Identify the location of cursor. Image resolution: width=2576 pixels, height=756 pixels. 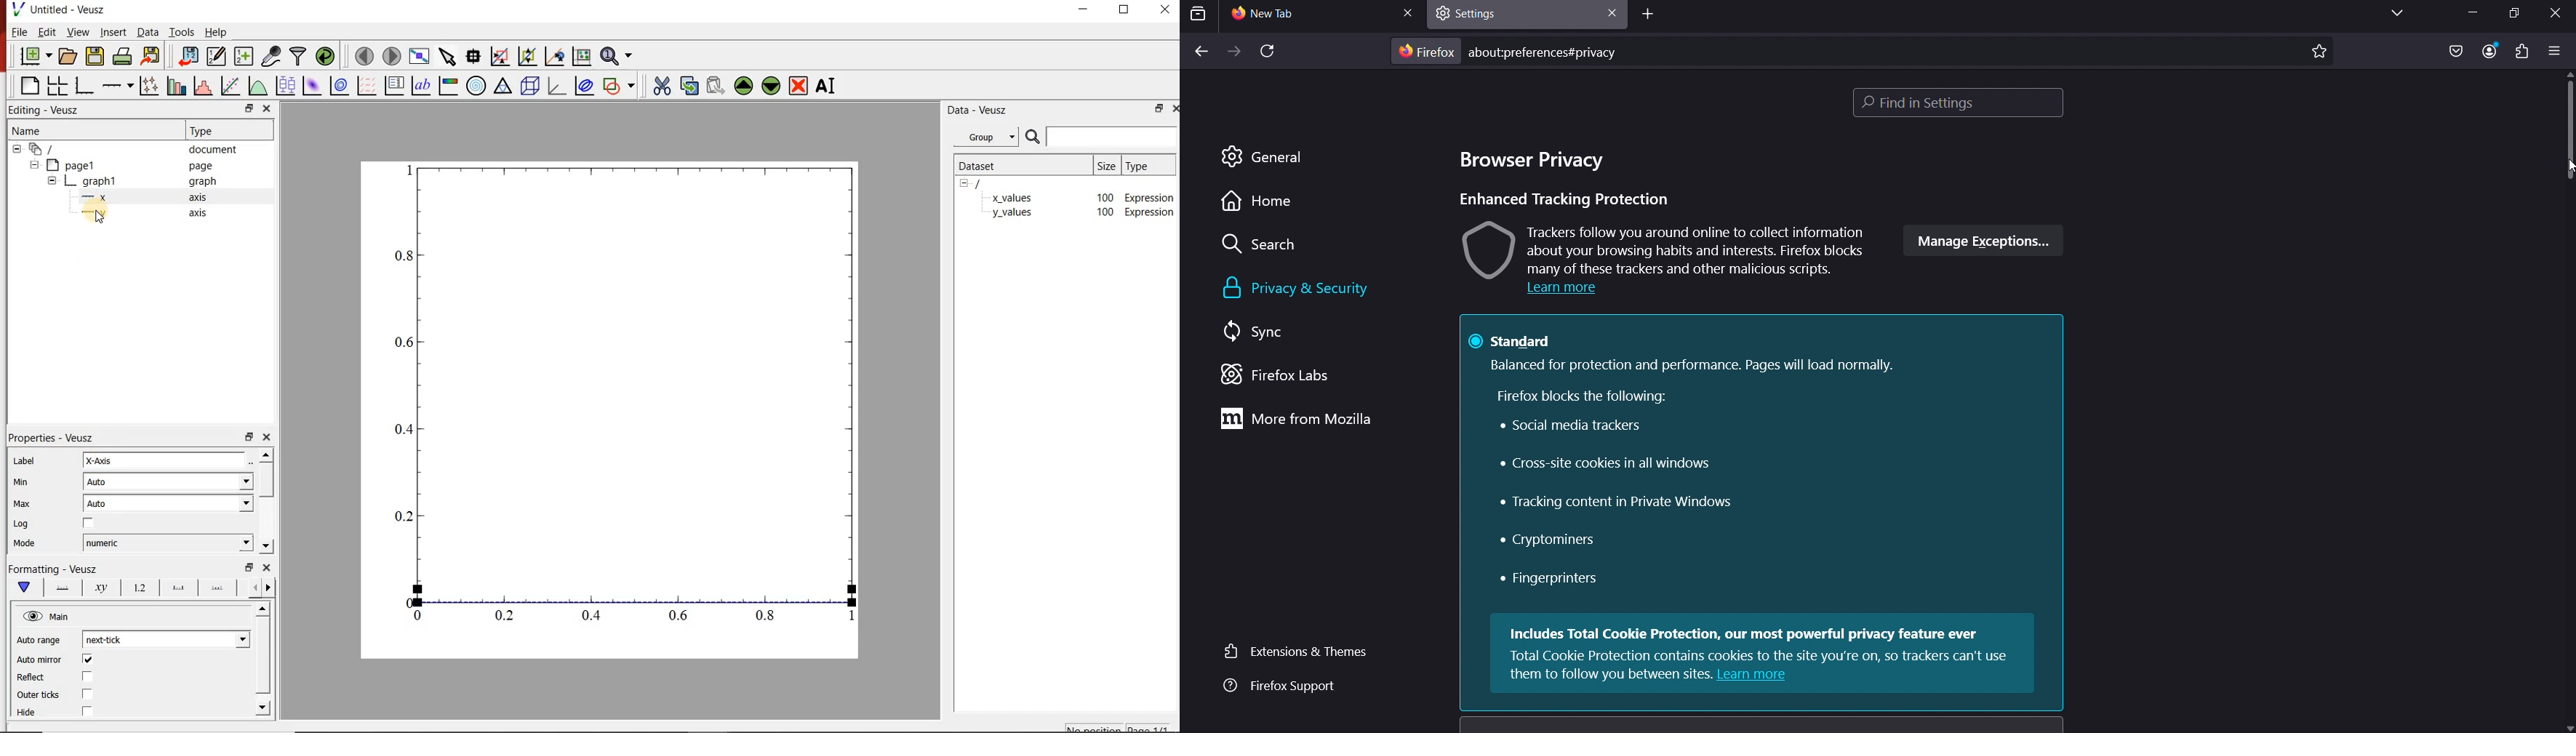
(2567, 167).